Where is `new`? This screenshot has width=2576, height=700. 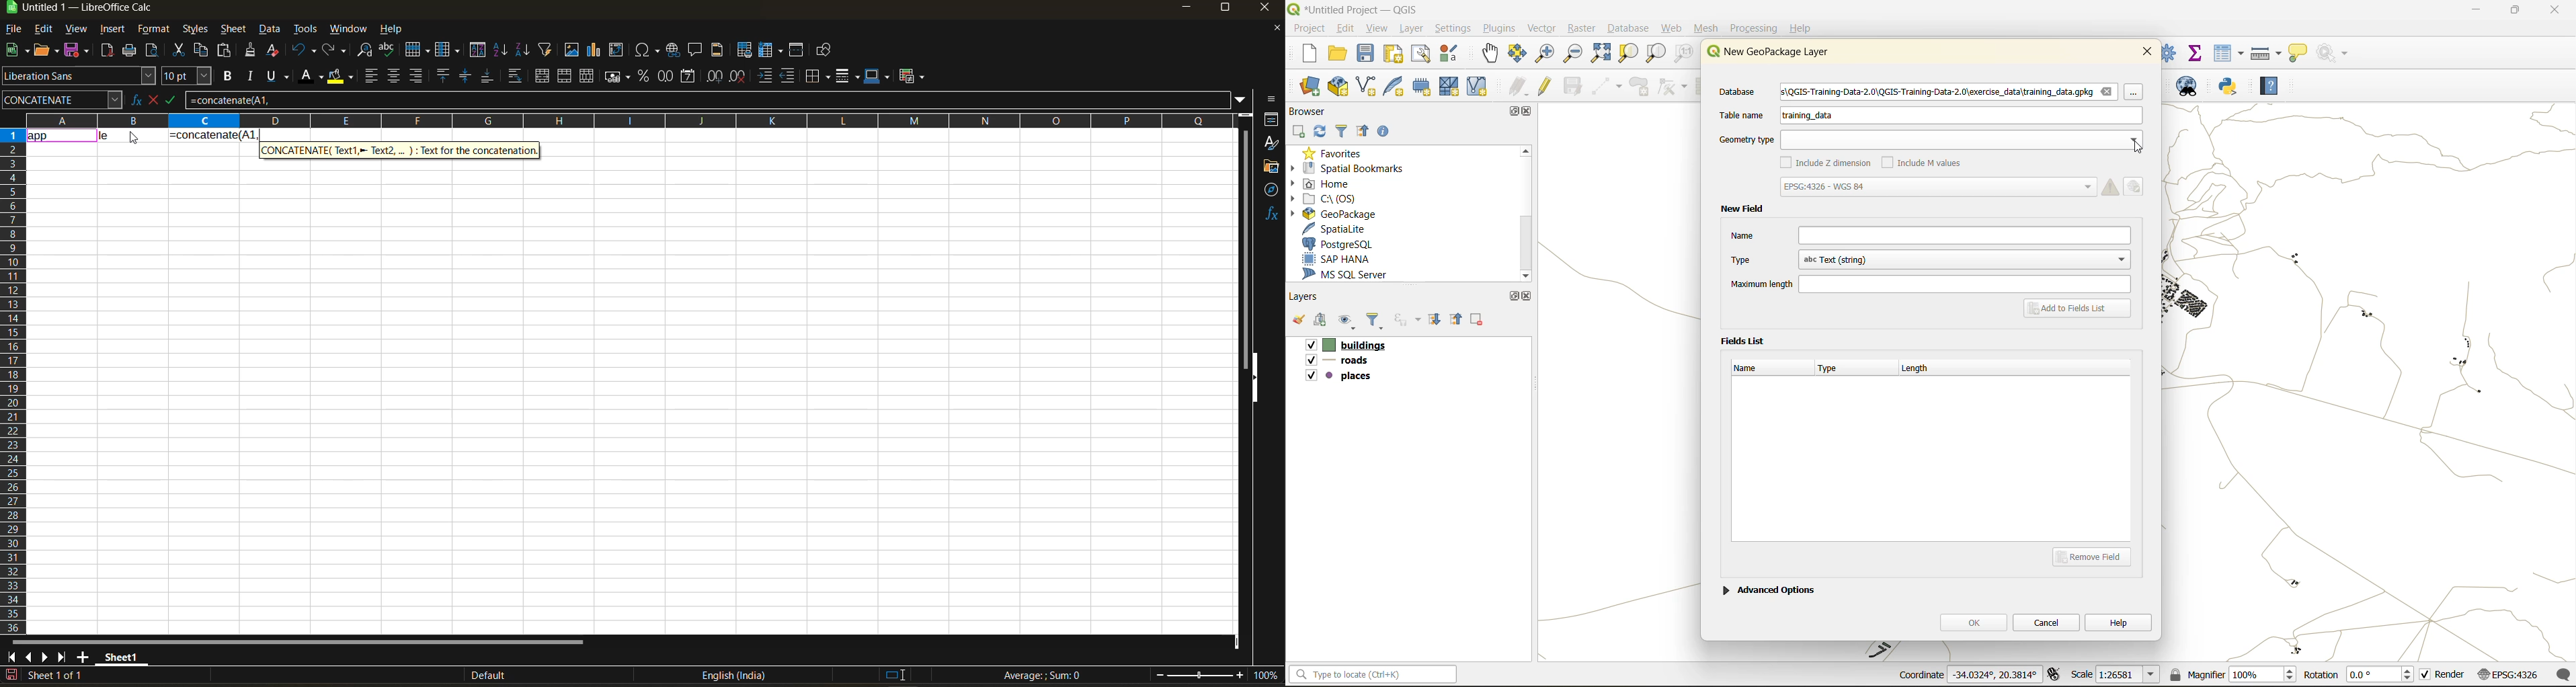
new is located at coordinates (1302, 55).